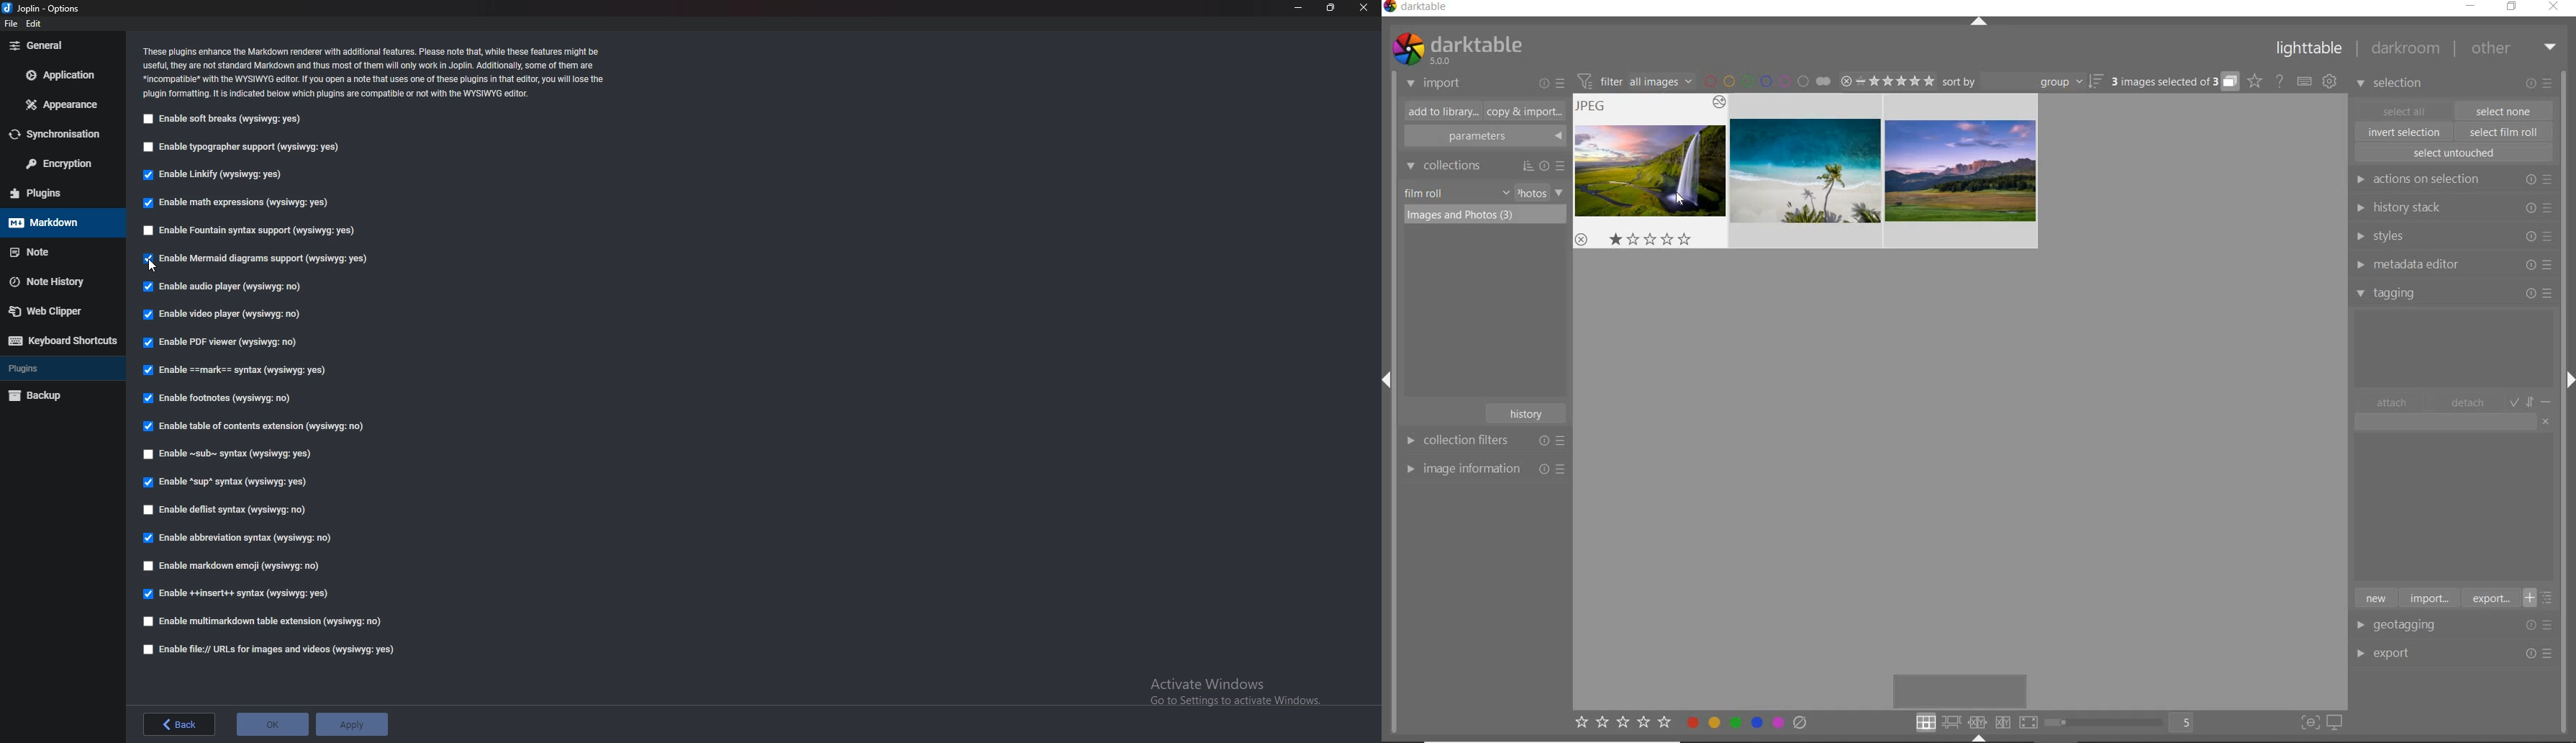  I want to click on Enable fountain syntax support, so click(258, 232).